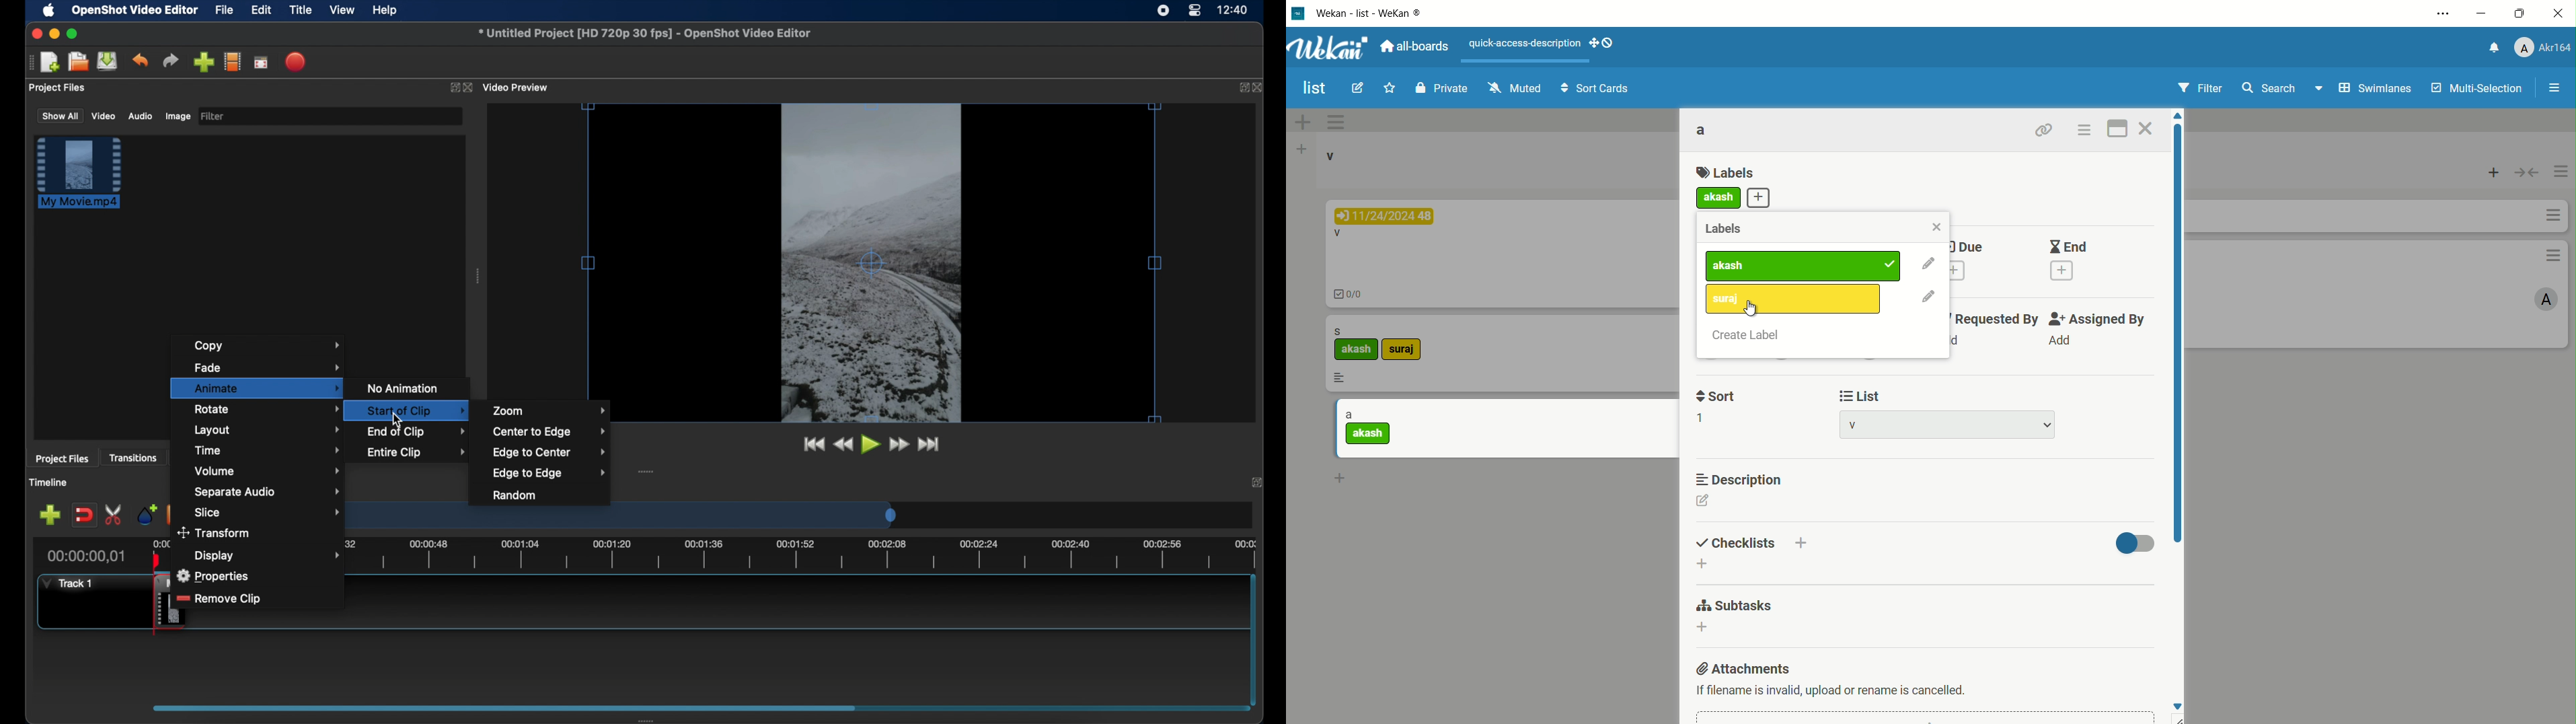 The image size is (2576, 728). I want to click on toggle button, so click(2136, 542).